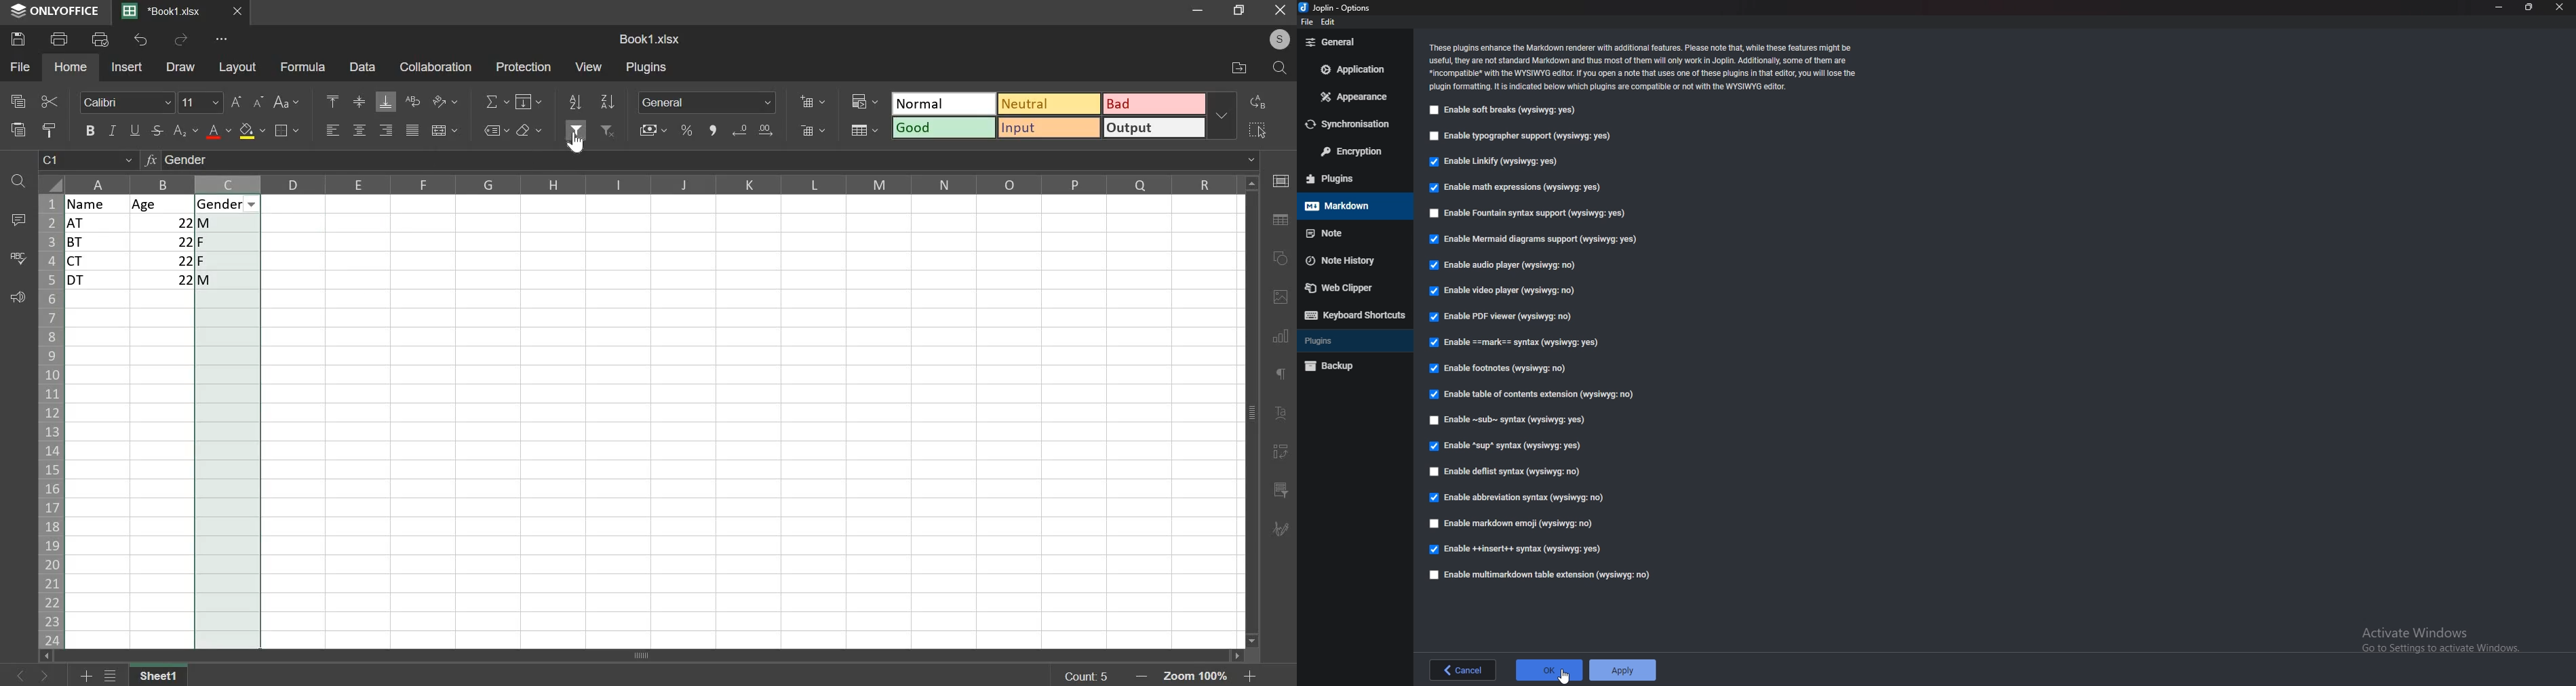 The width and height of the screenshot is (2576, 700). I want to click on next, so click(20, 674).